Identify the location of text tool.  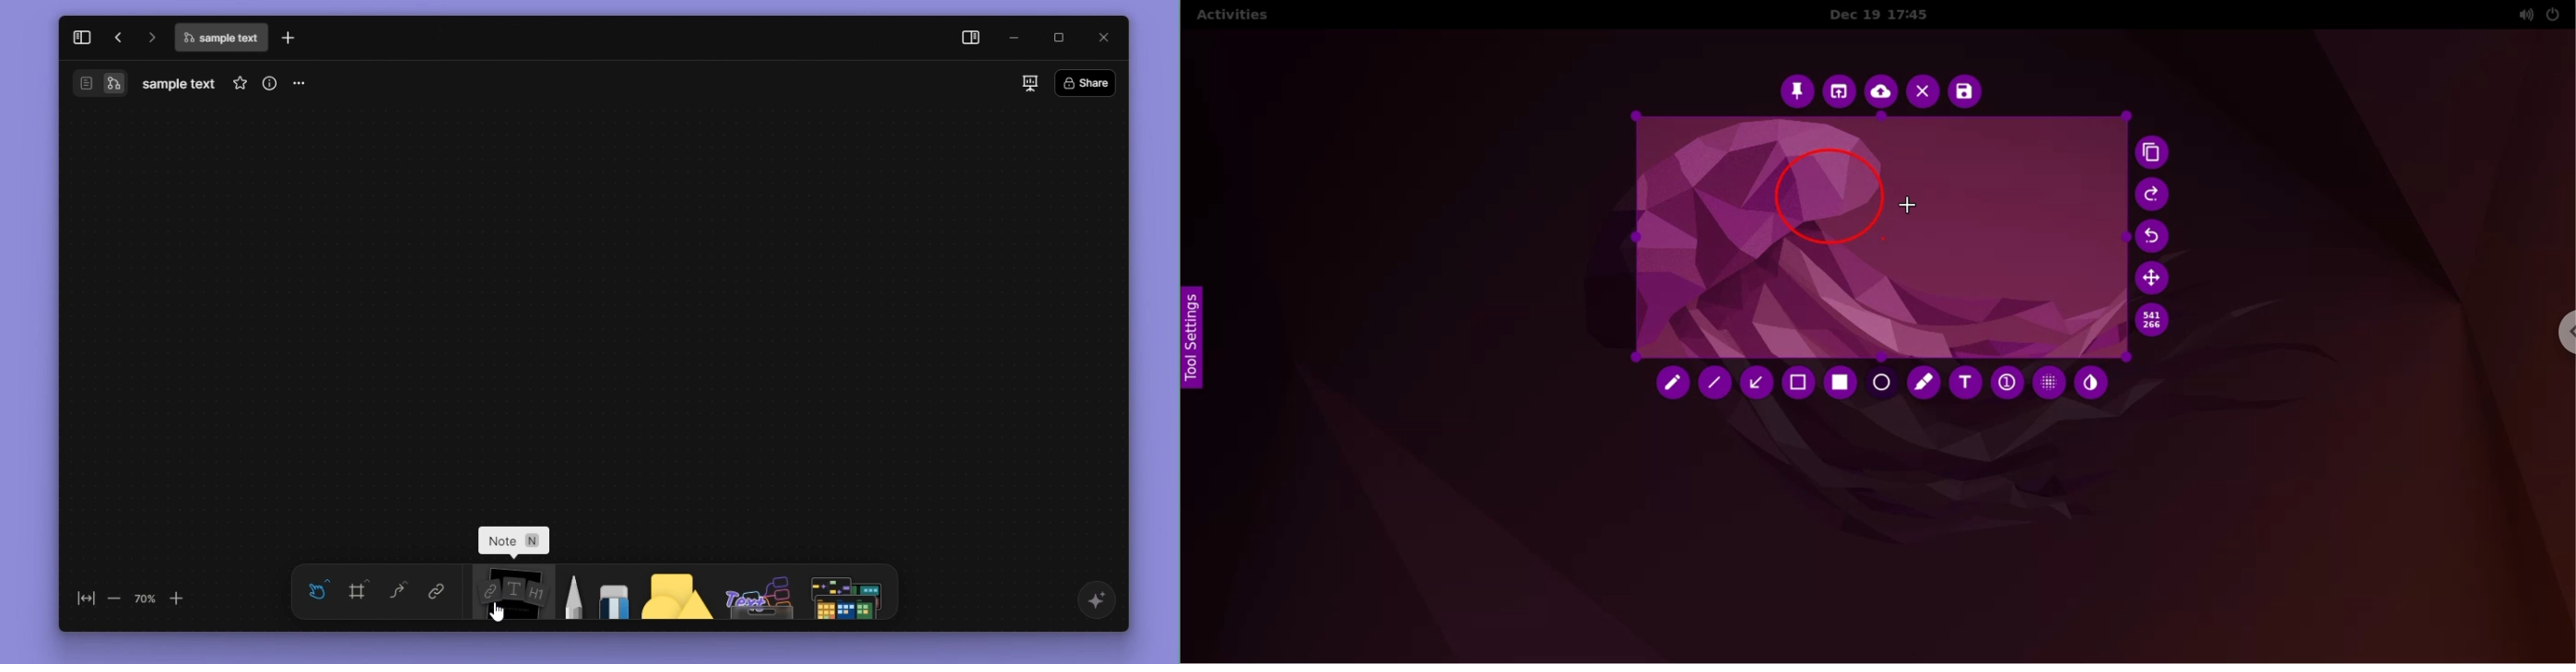
(1965, 383).